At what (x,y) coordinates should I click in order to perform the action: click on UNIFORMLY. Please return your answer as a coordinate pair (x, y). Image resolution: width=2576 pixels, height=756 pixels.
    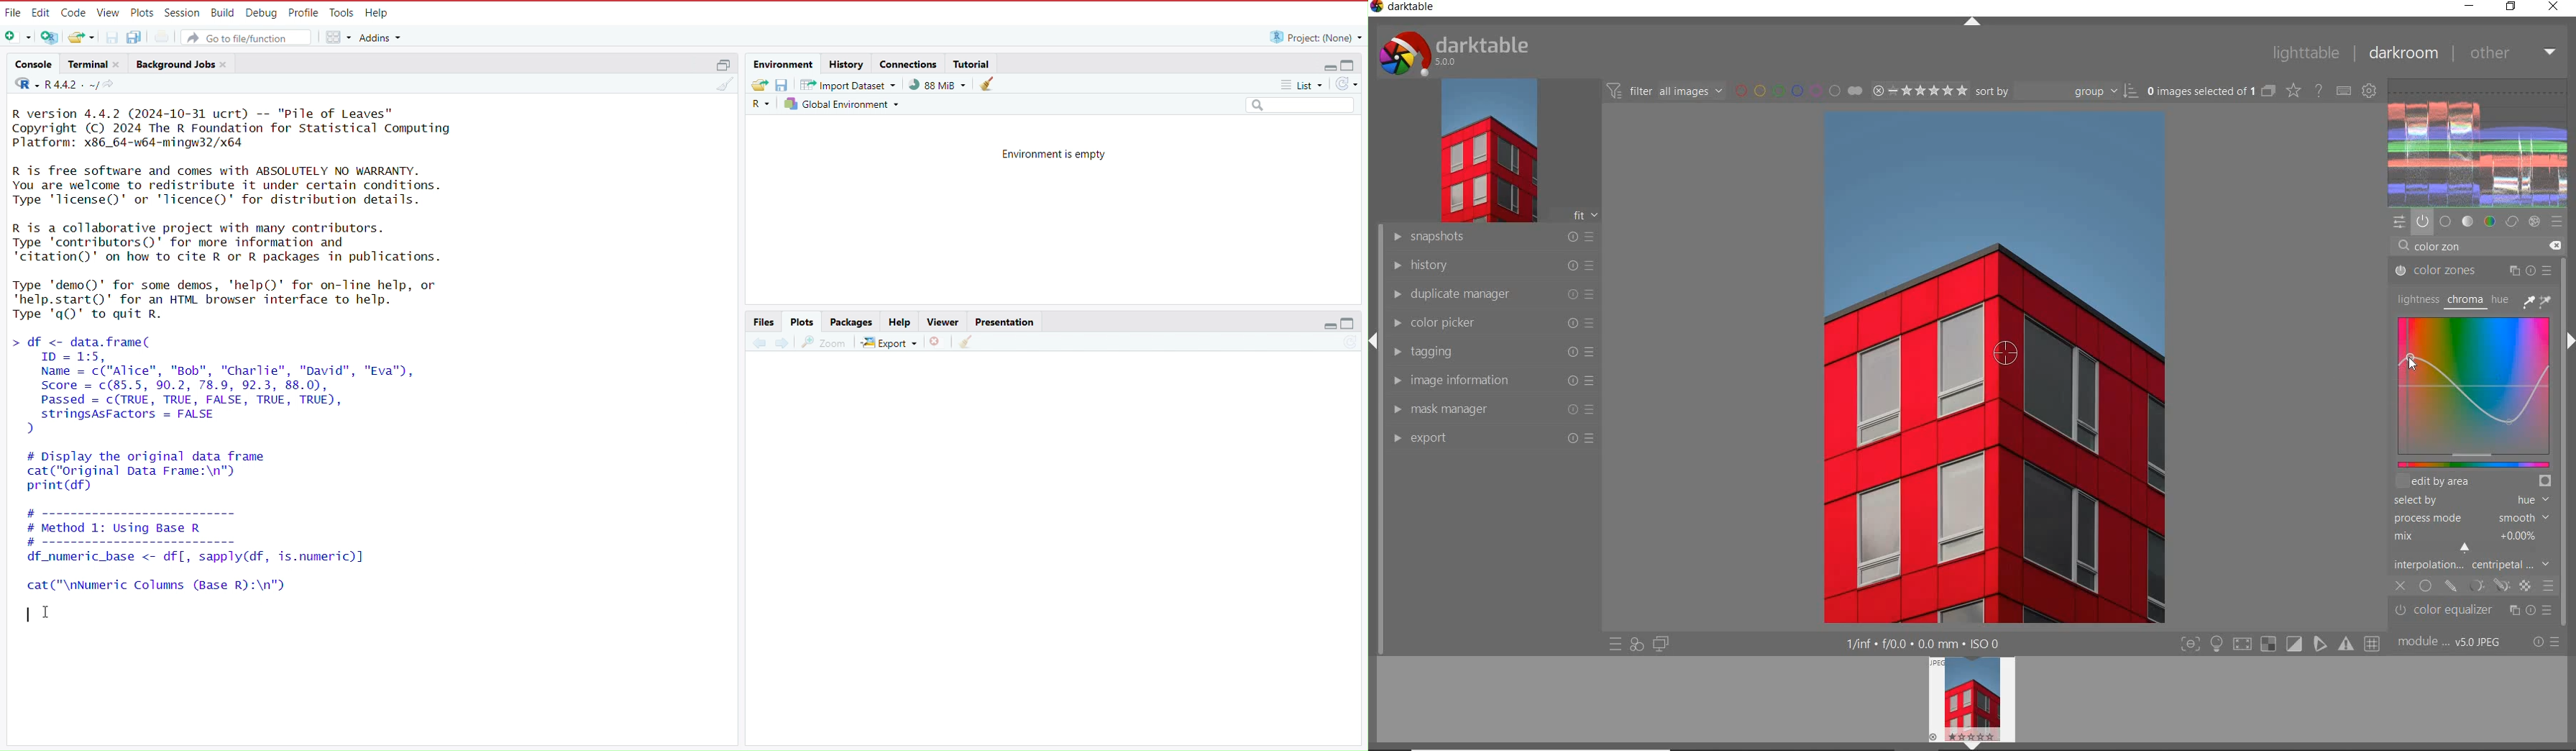
    Looking at the image, I should click on (2425, 587).